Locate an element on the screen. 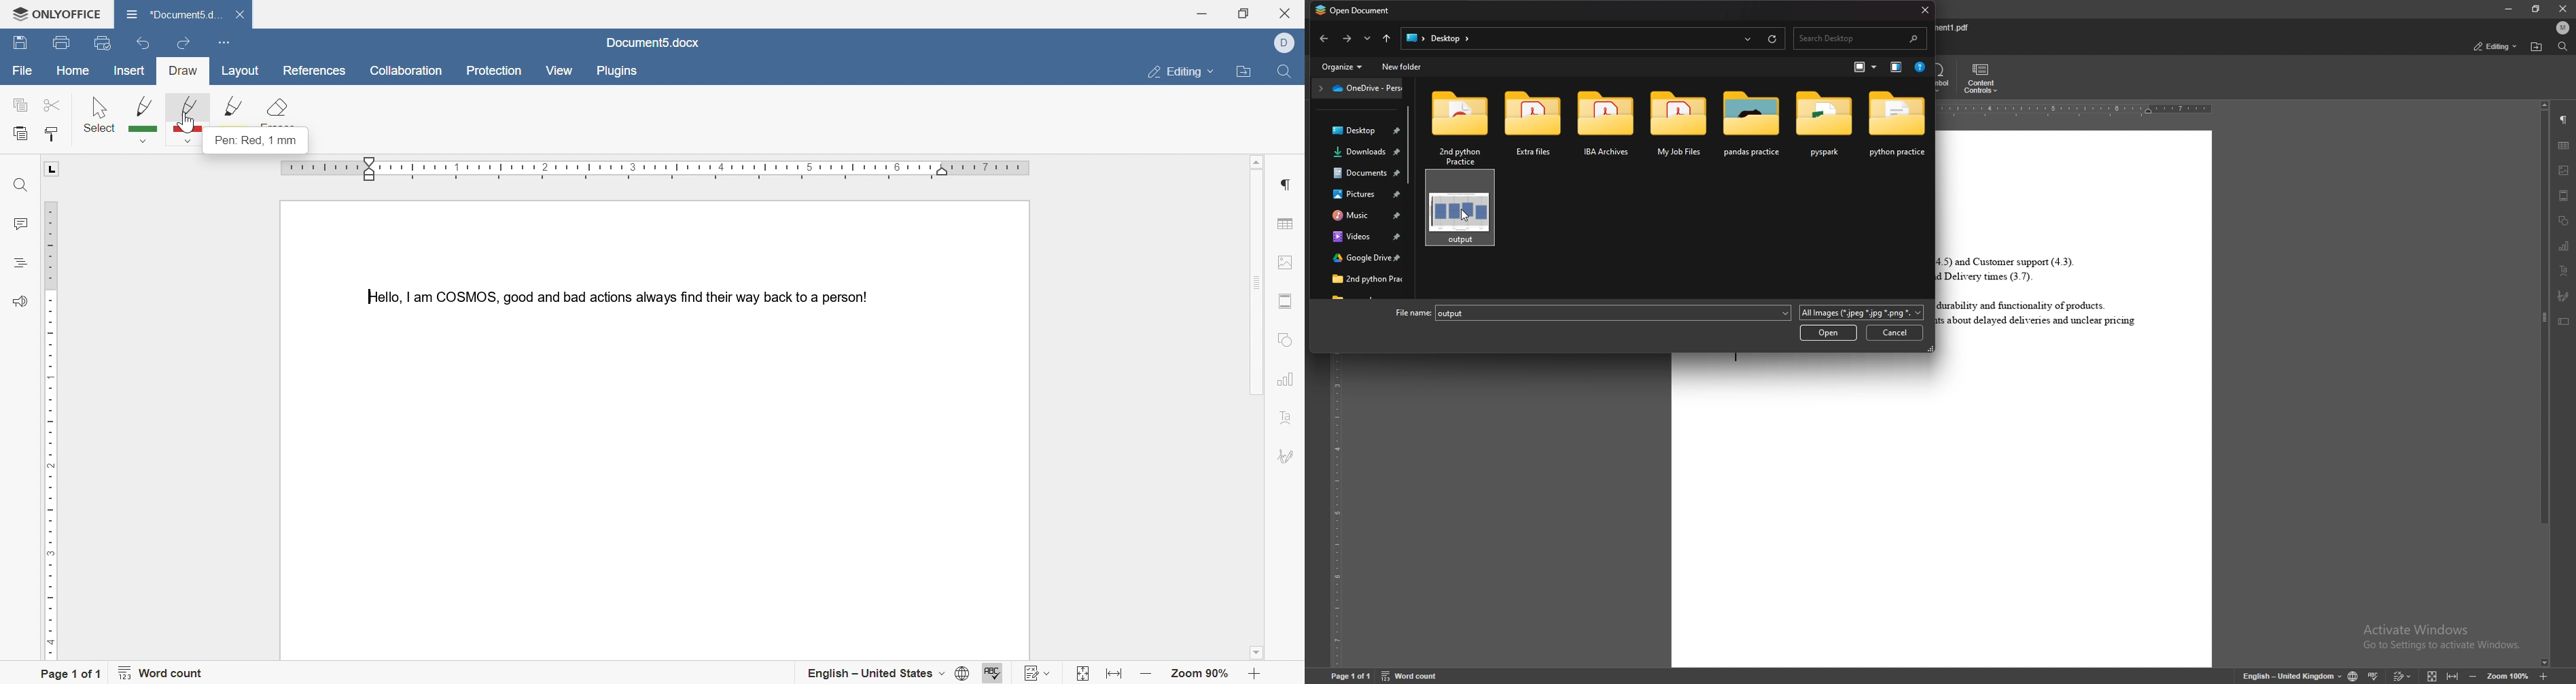 The width and height of the screenshot is (2576, 700). fit to width is located at coordinates (1116, 677).